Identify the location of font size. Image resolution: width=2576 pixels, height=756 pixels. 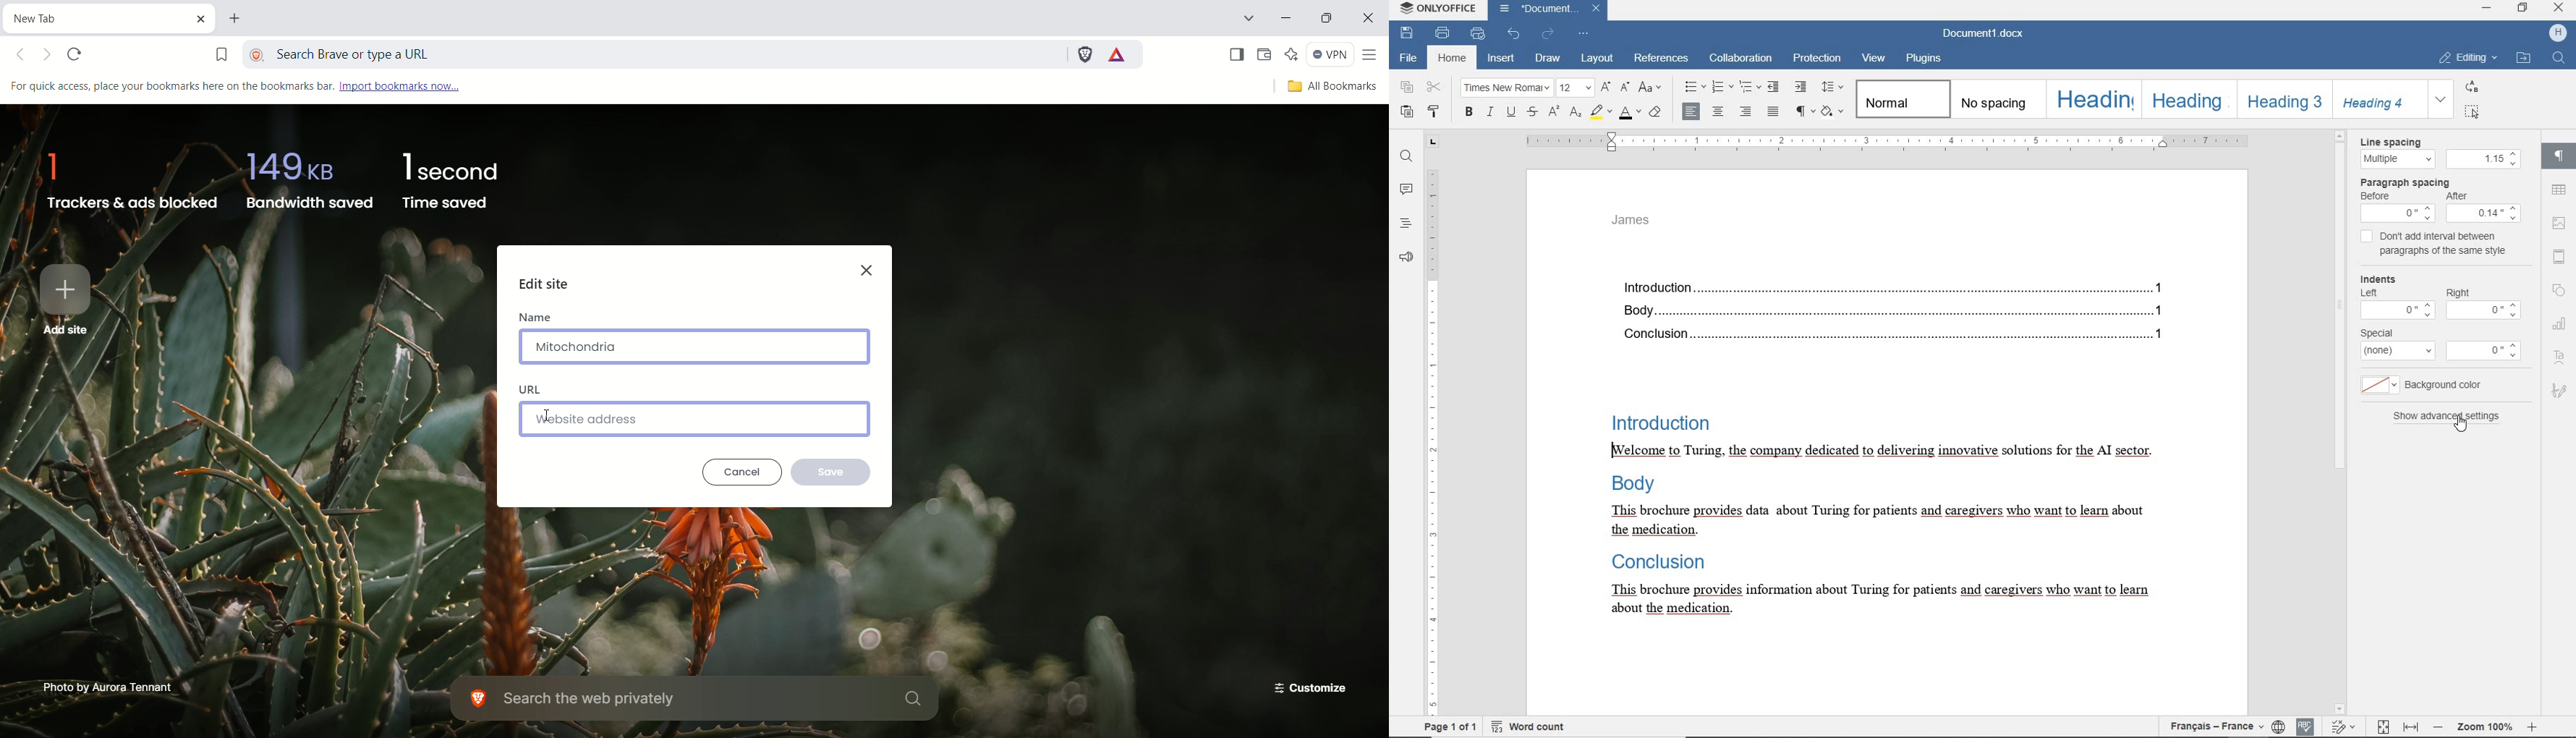
(1576, 88).